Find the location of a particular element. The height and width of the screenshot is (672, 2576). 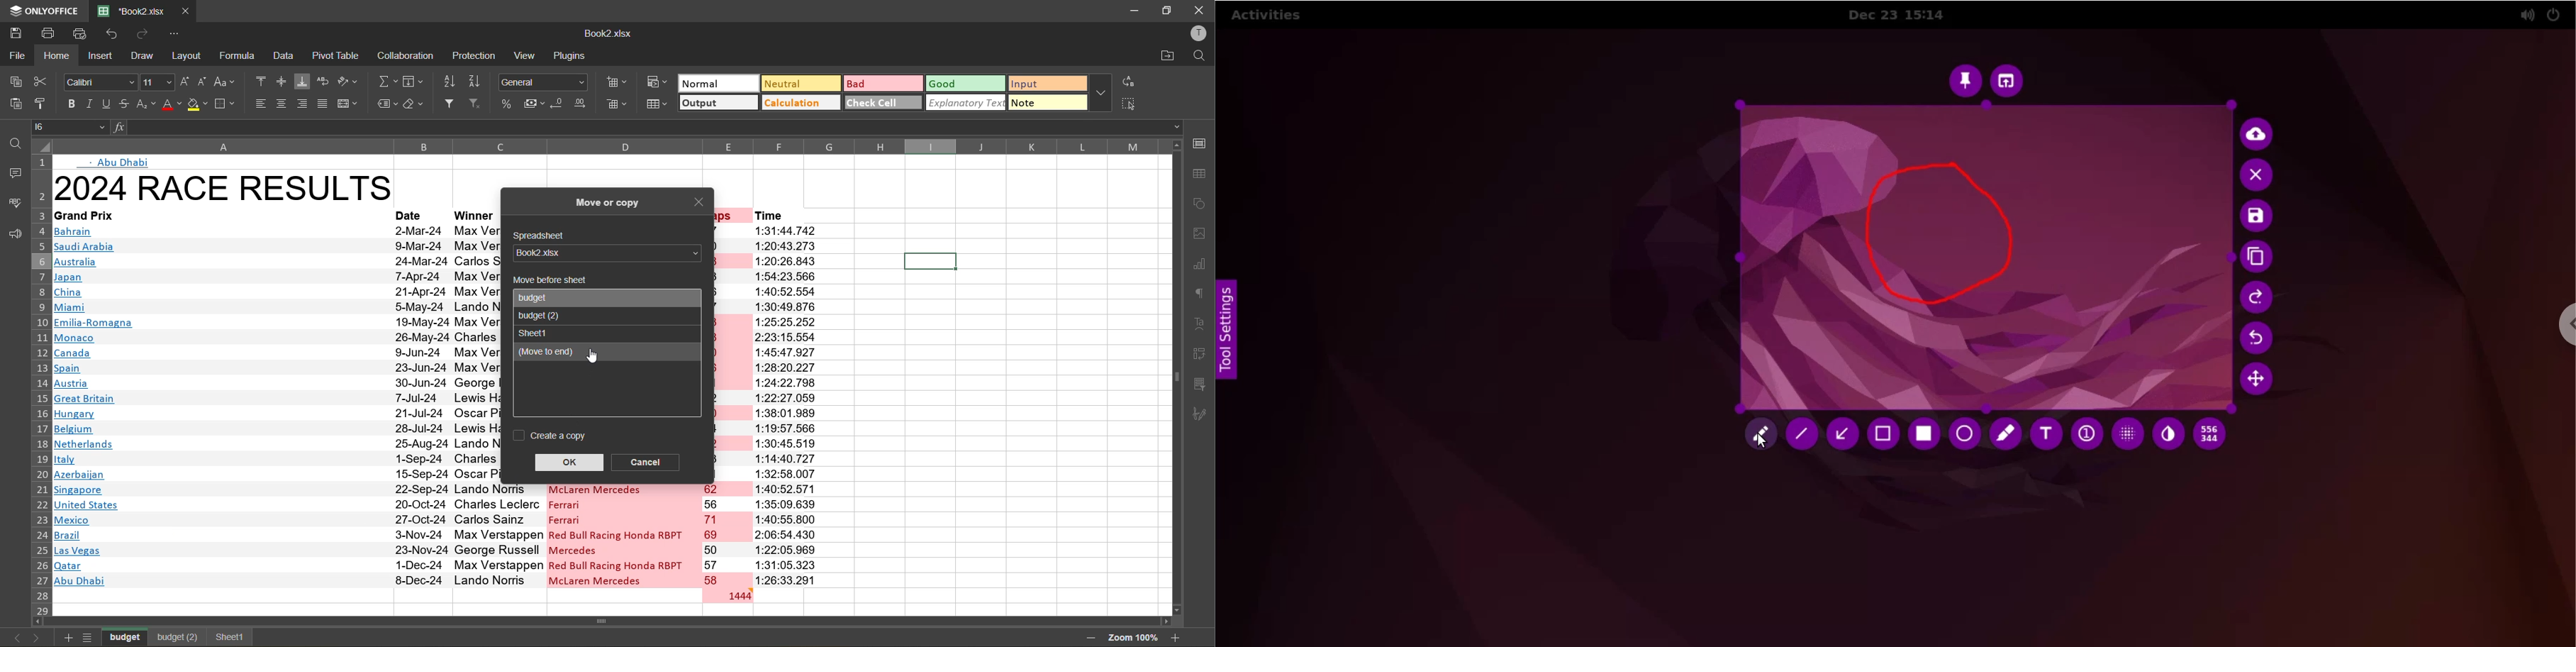

cursor is located at coordinates (596, 356).